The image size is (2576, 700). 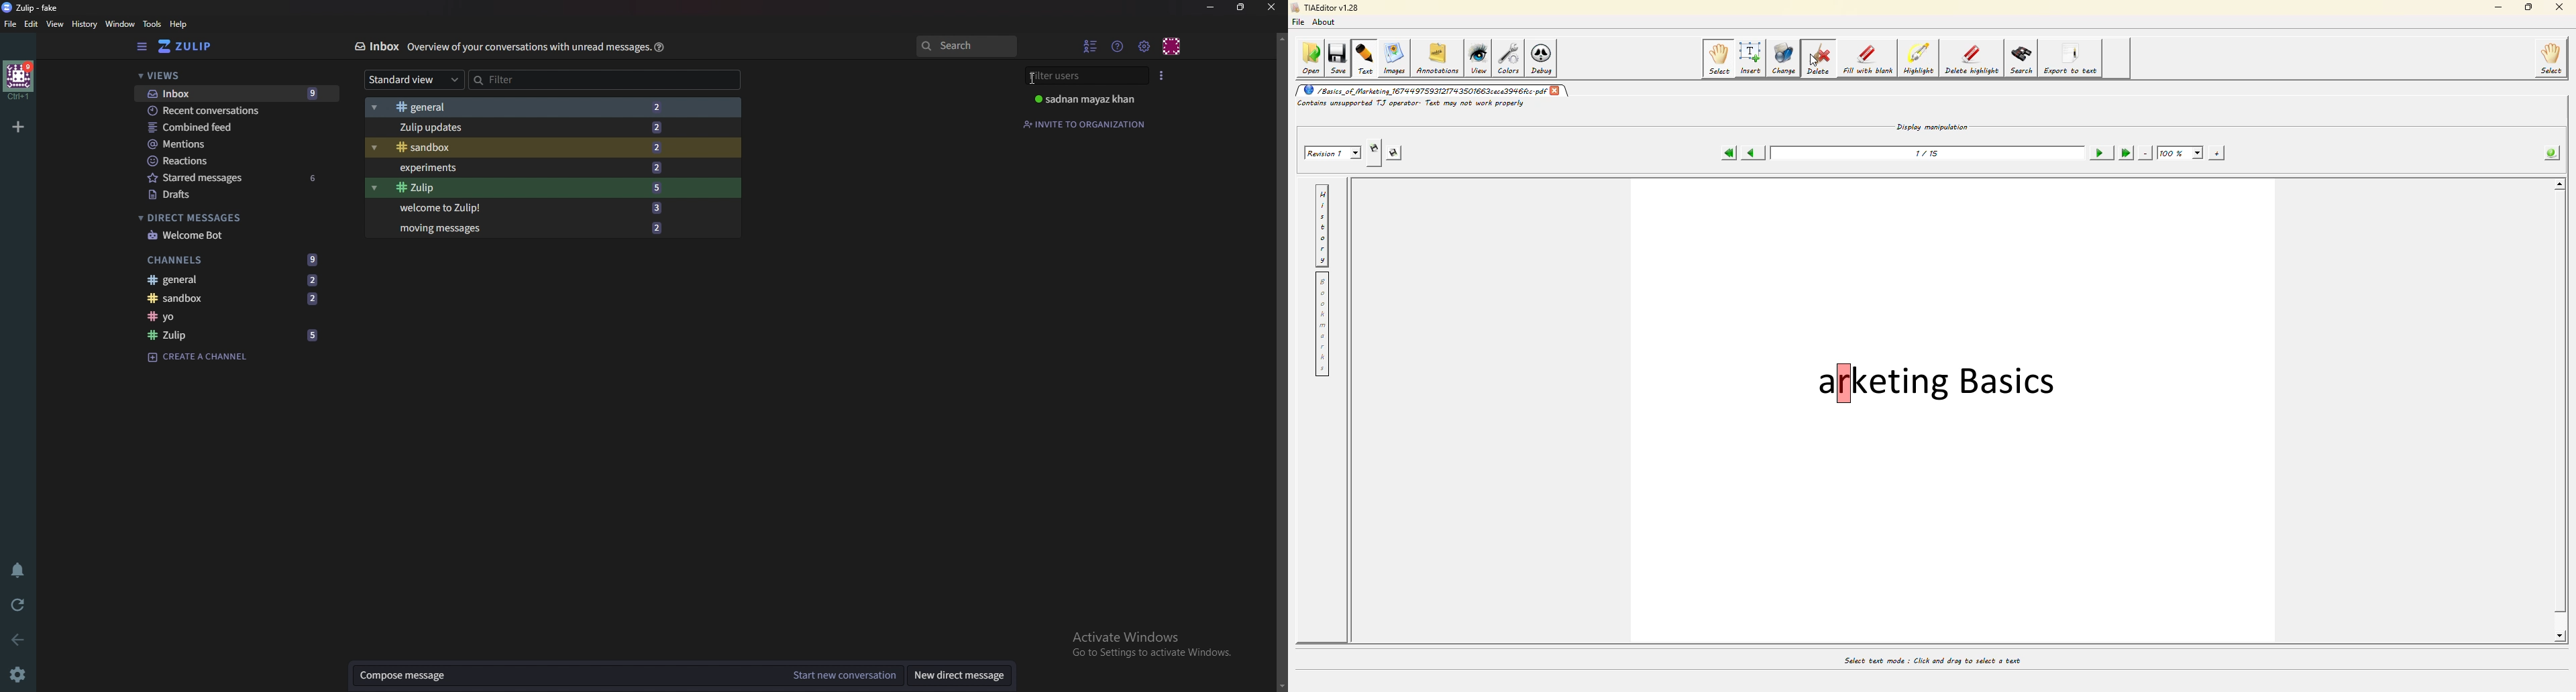 What do you see at coordinates (525, 108) in the screenshot?
I see `General` at bounding box center [525, 108].